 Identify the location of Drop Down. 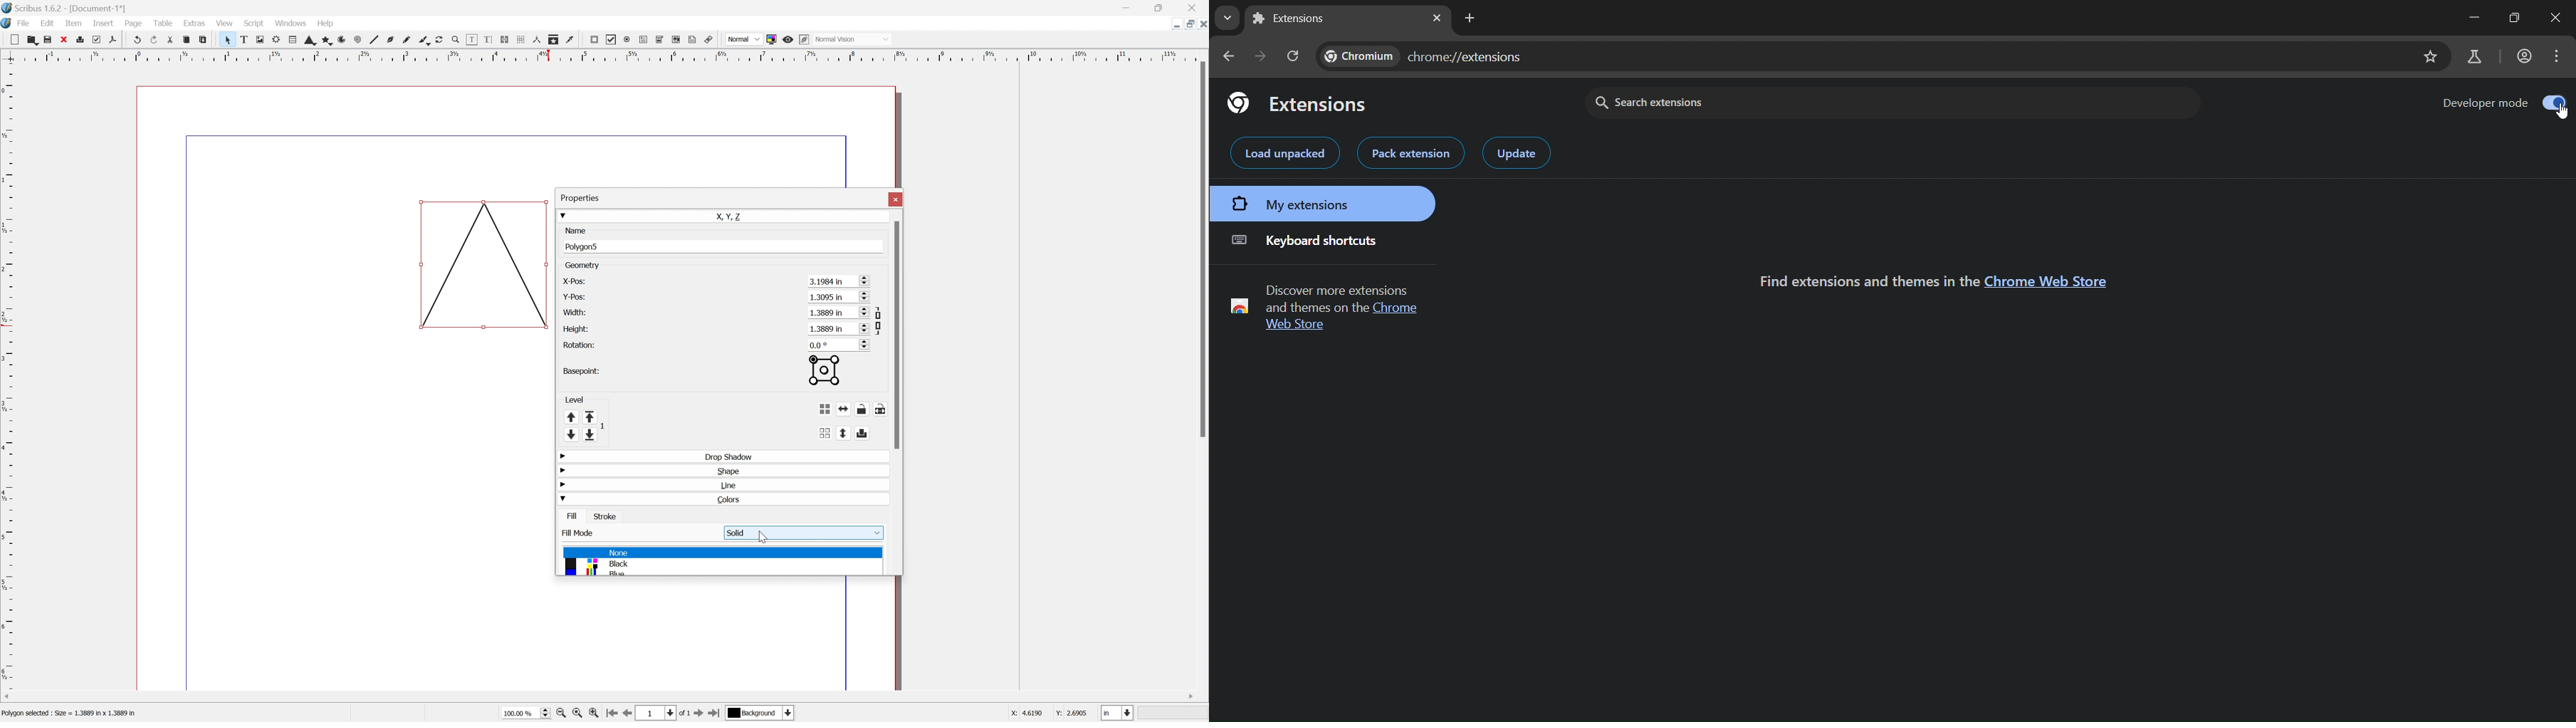
(563, 500).